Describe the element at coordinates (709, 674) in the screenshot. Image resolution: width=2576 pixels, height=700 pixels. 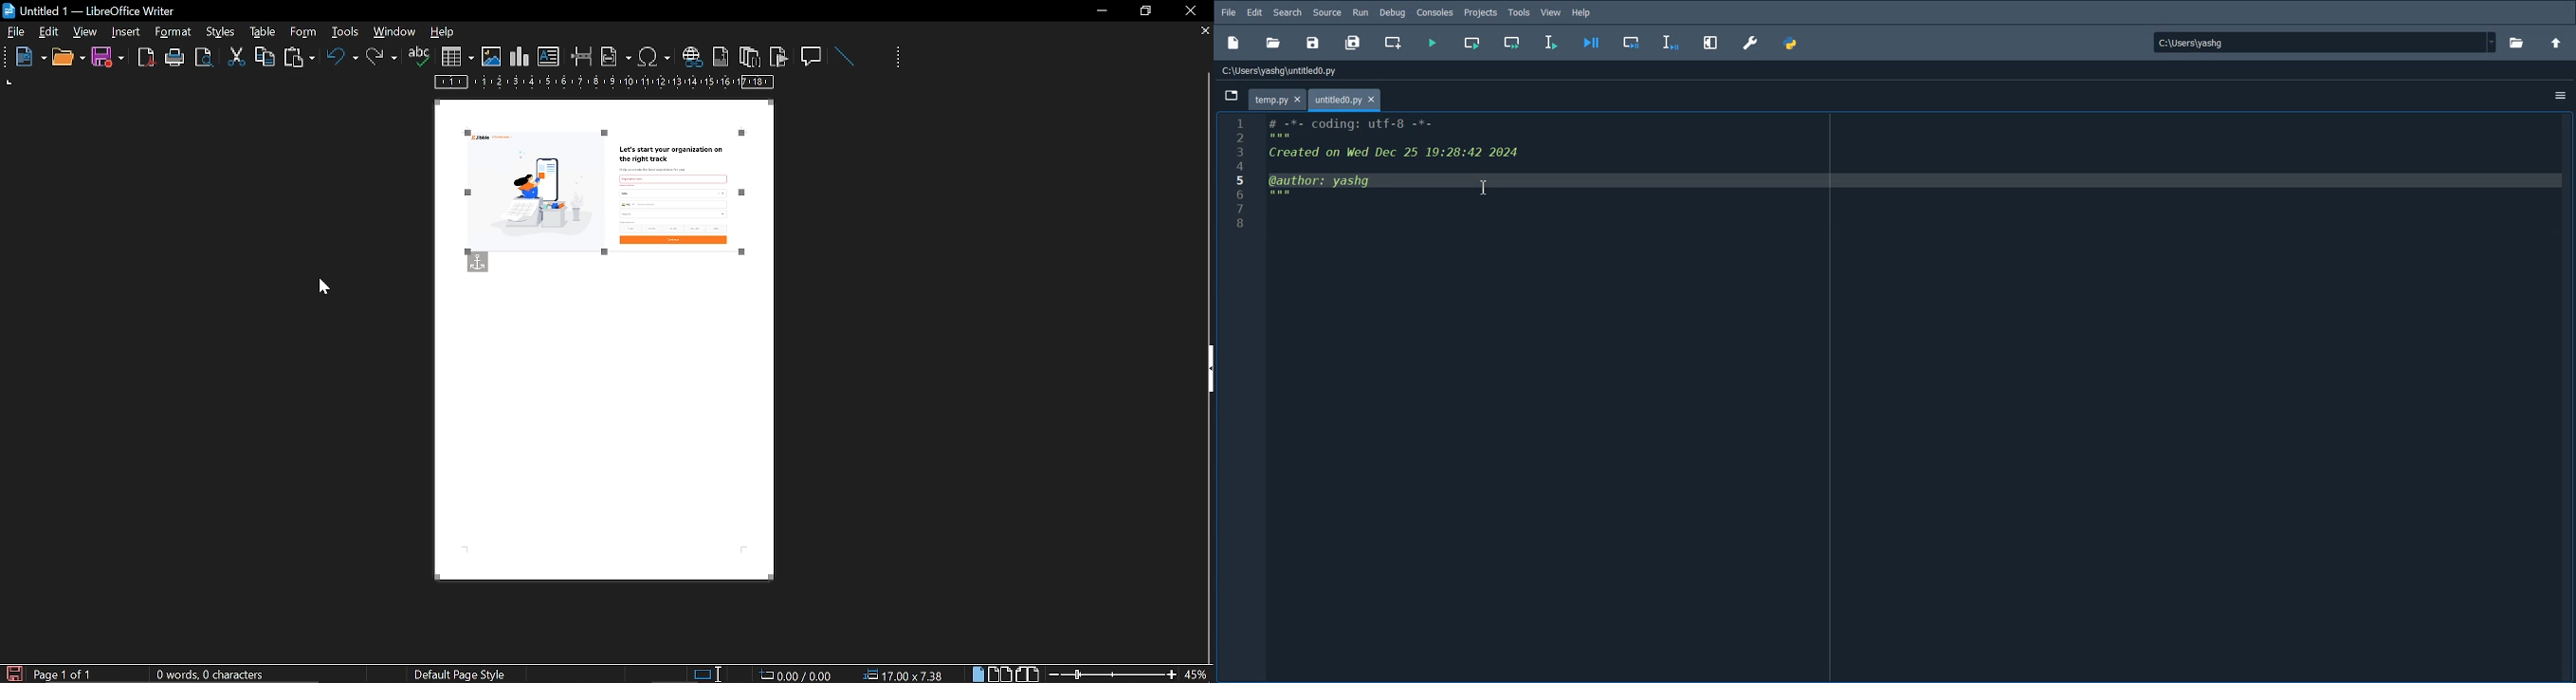
I see `standard selection` at that location.